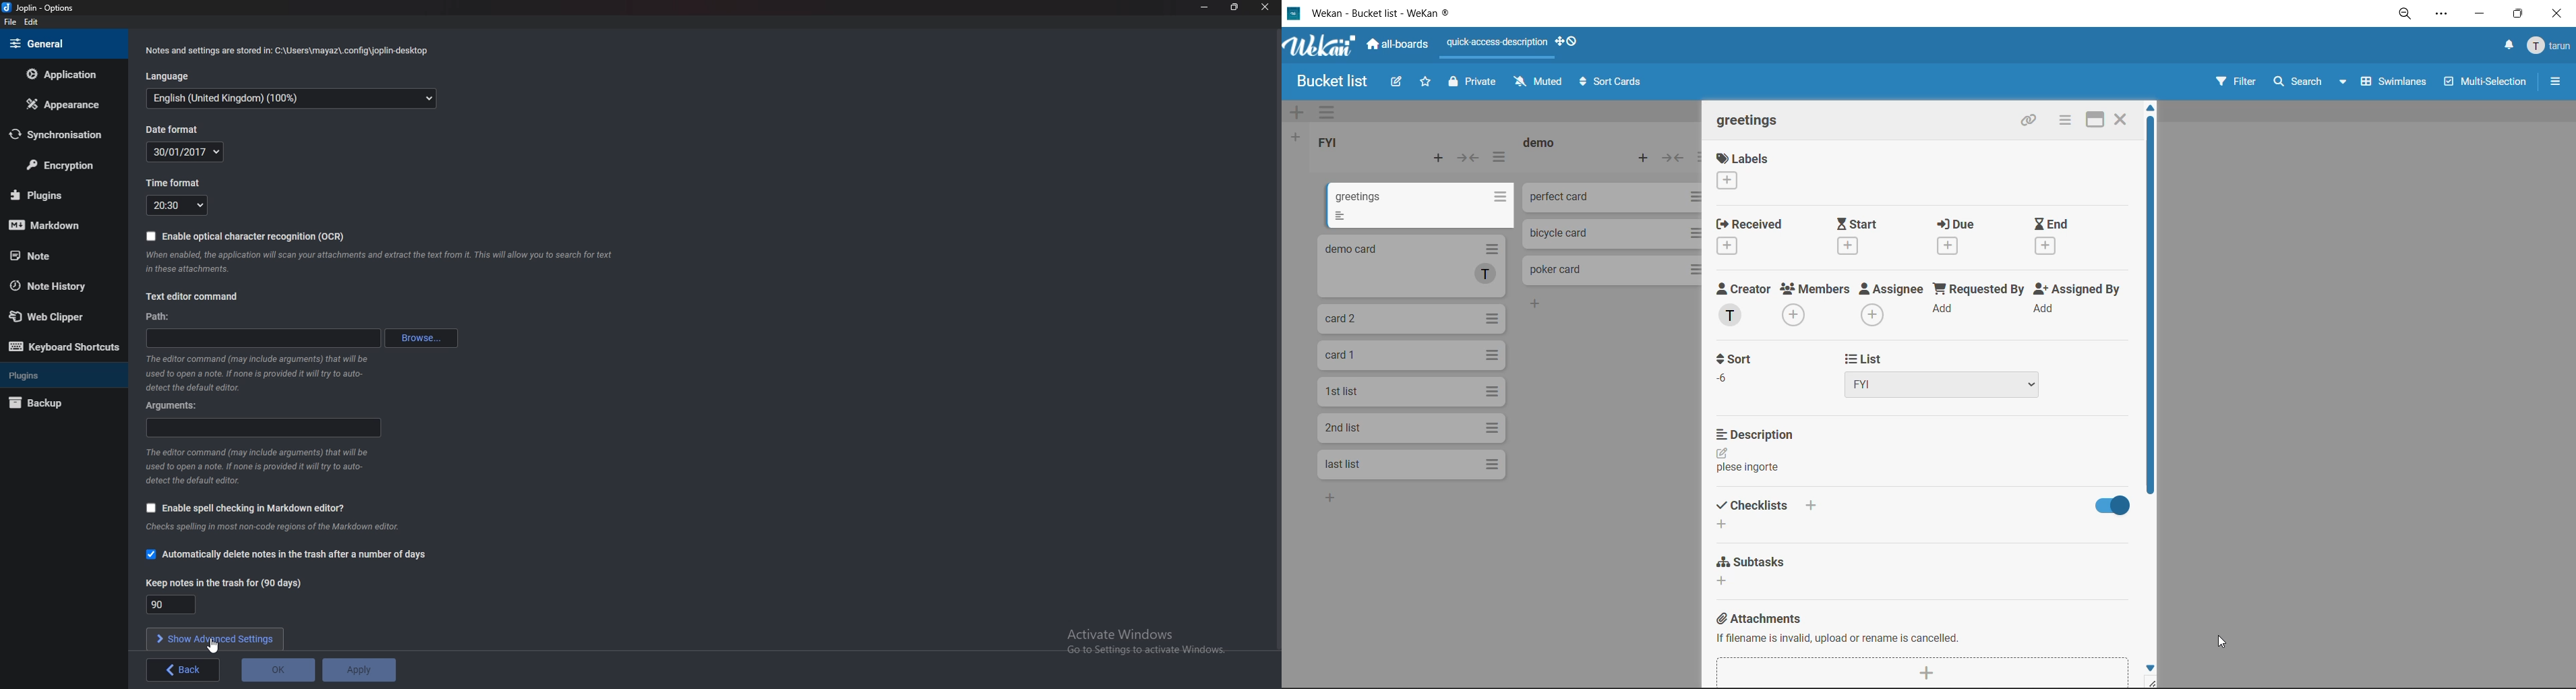 The height and width of the screenshot is (700, 2576). What do you see at coordinates (1234, 7) in the screenshot?
I see `resize` at bounding box center [1234, 7].